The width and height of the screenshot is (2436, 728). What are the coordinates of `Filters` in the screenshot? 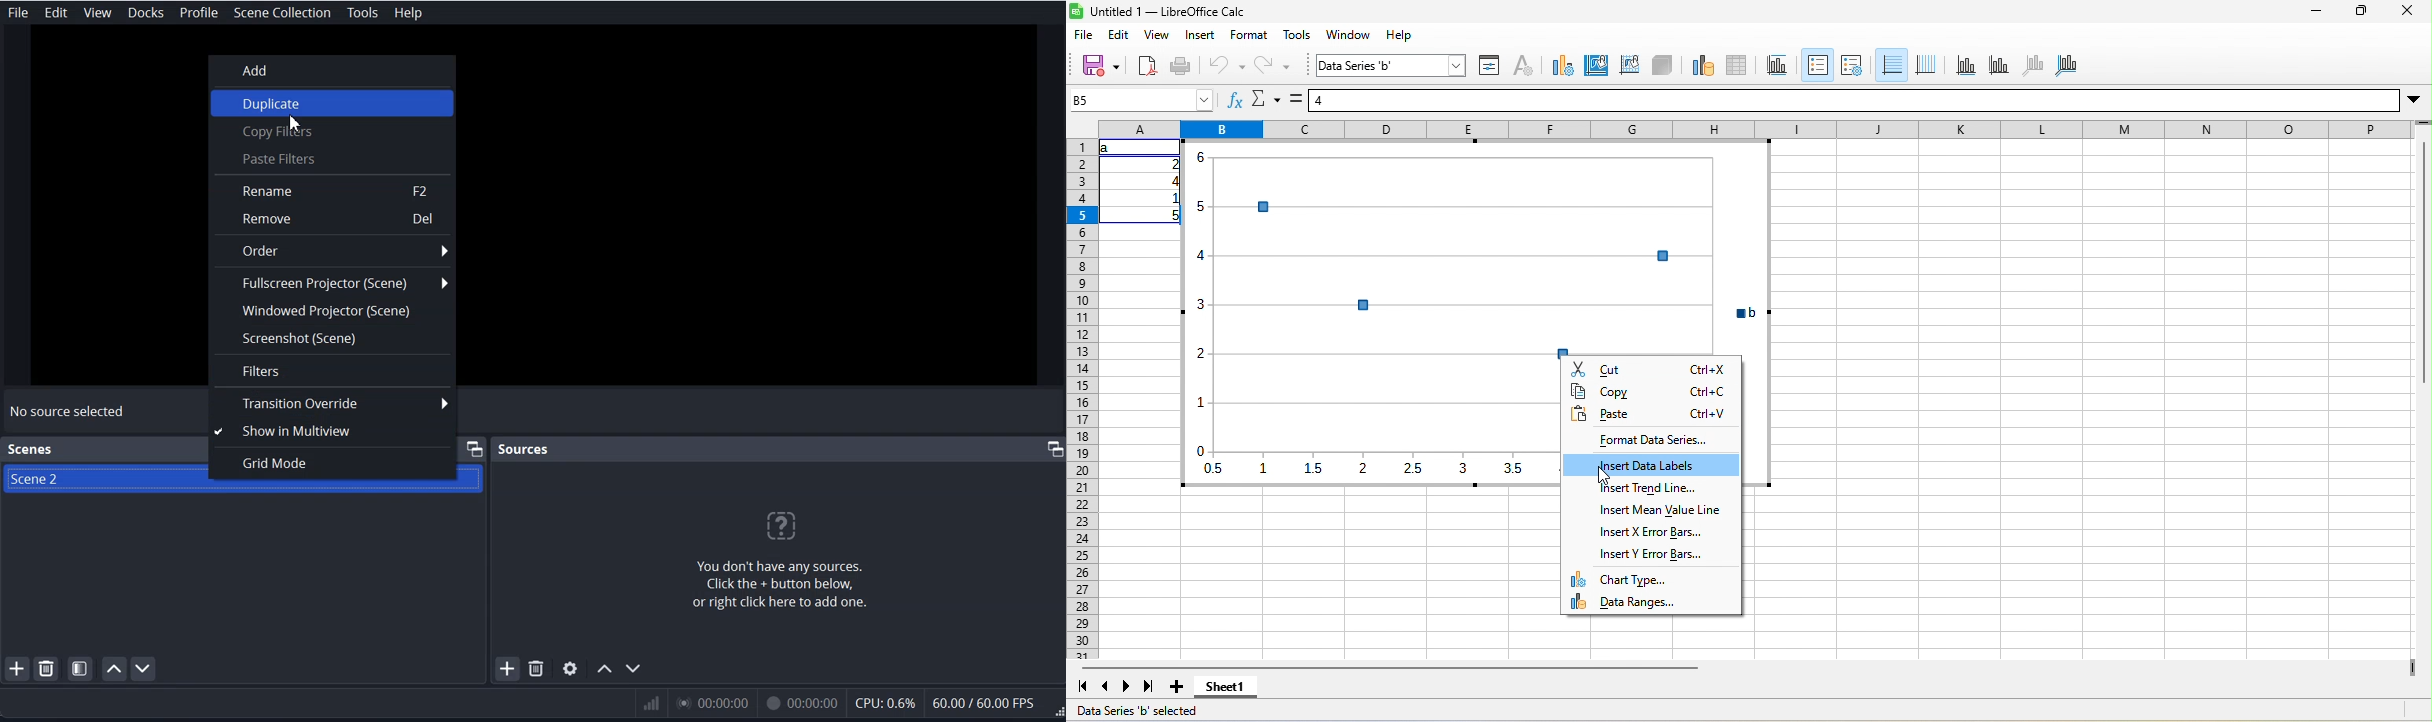 It's located at (333, 370).